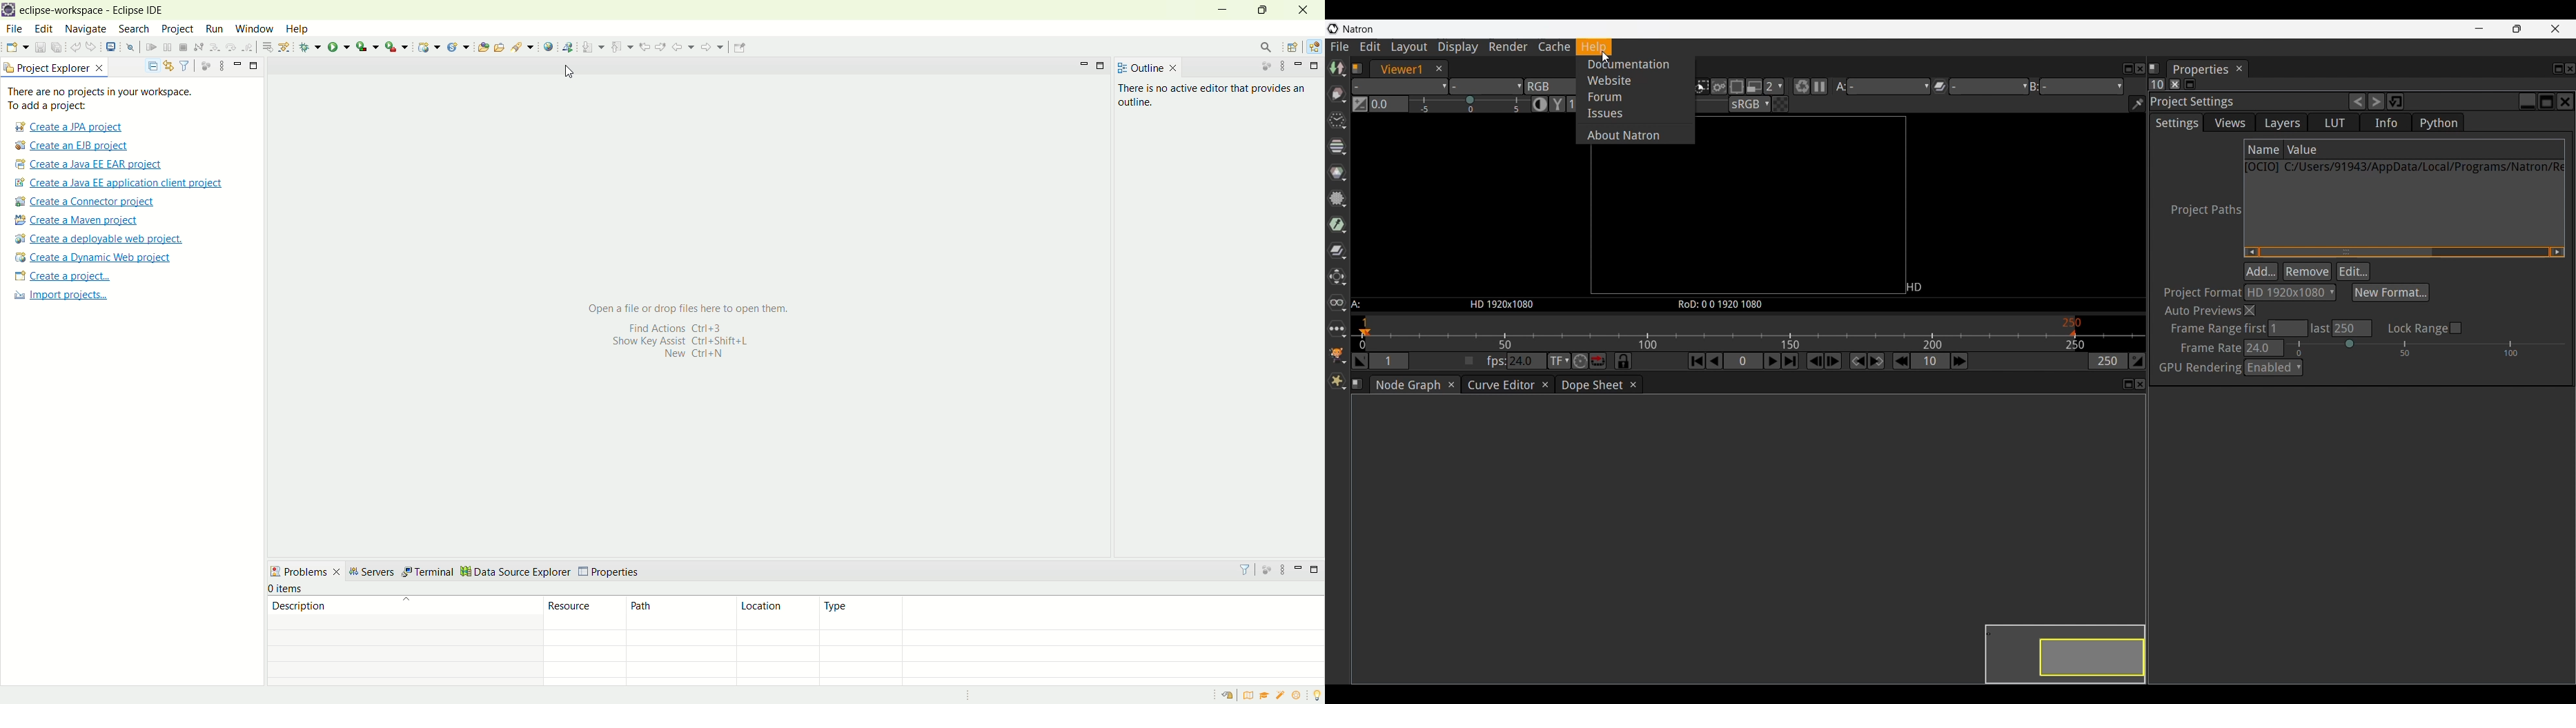  I want to click on Redo, so click(2377, 101).